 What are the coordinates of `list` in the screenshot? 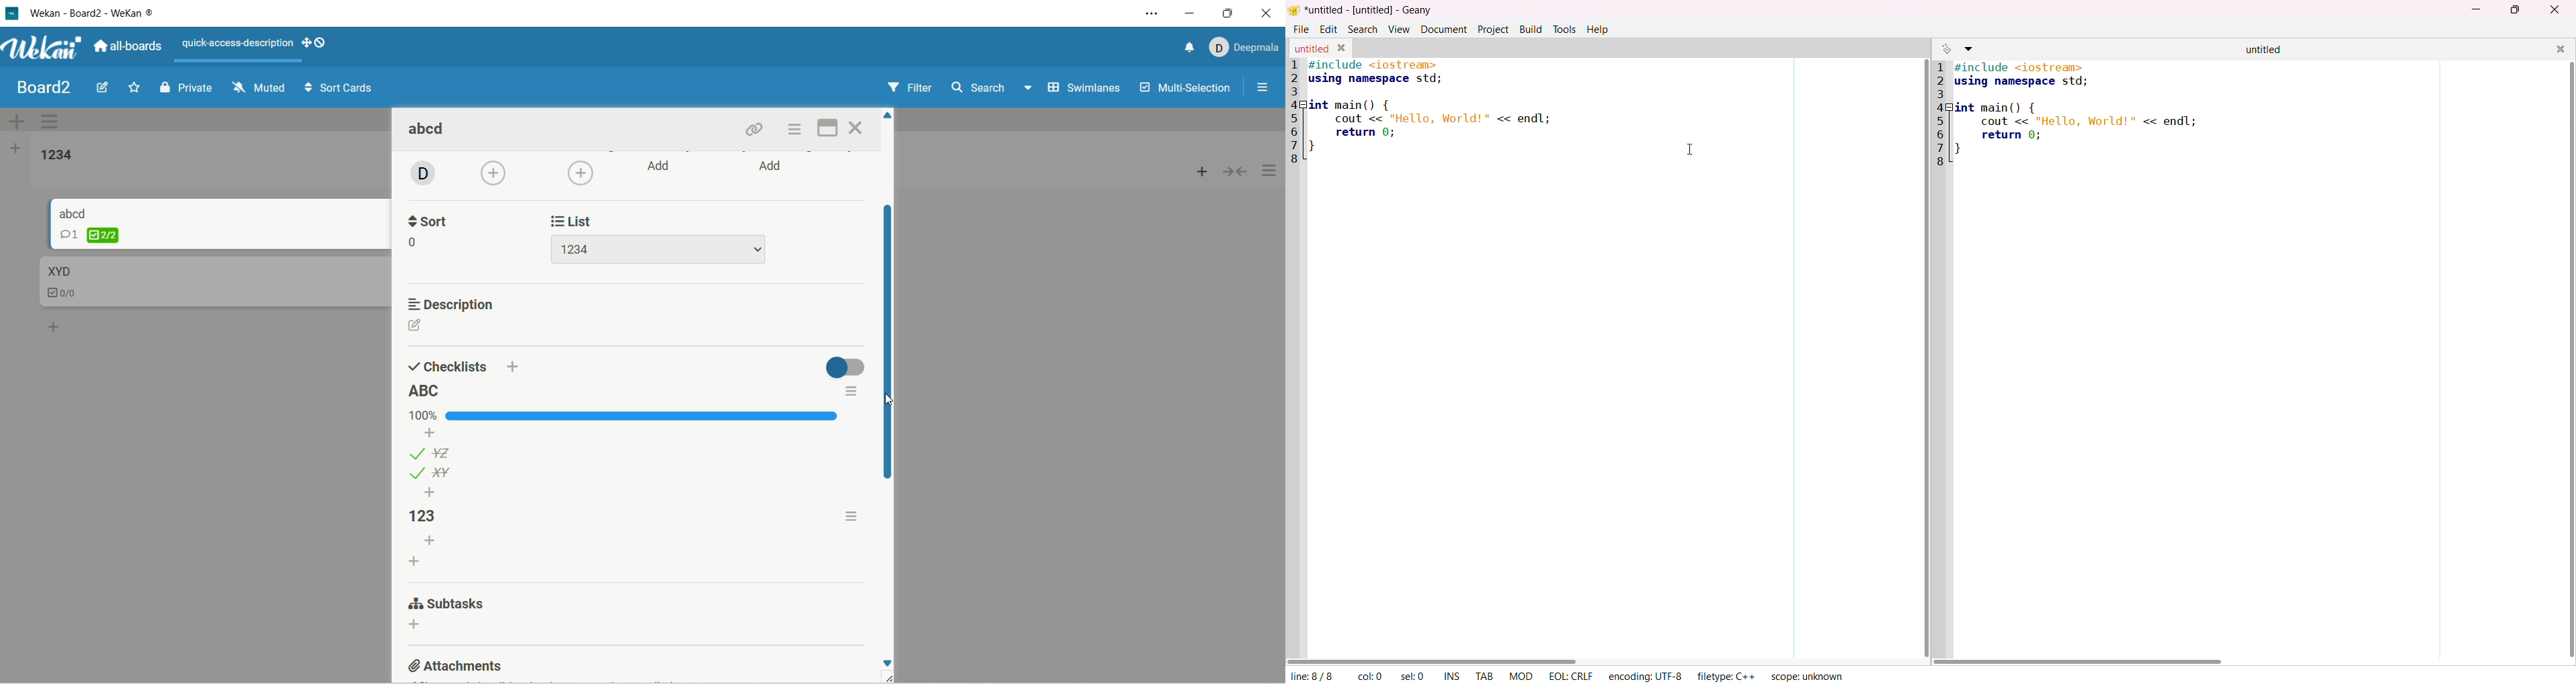 It's located at (658, 250).